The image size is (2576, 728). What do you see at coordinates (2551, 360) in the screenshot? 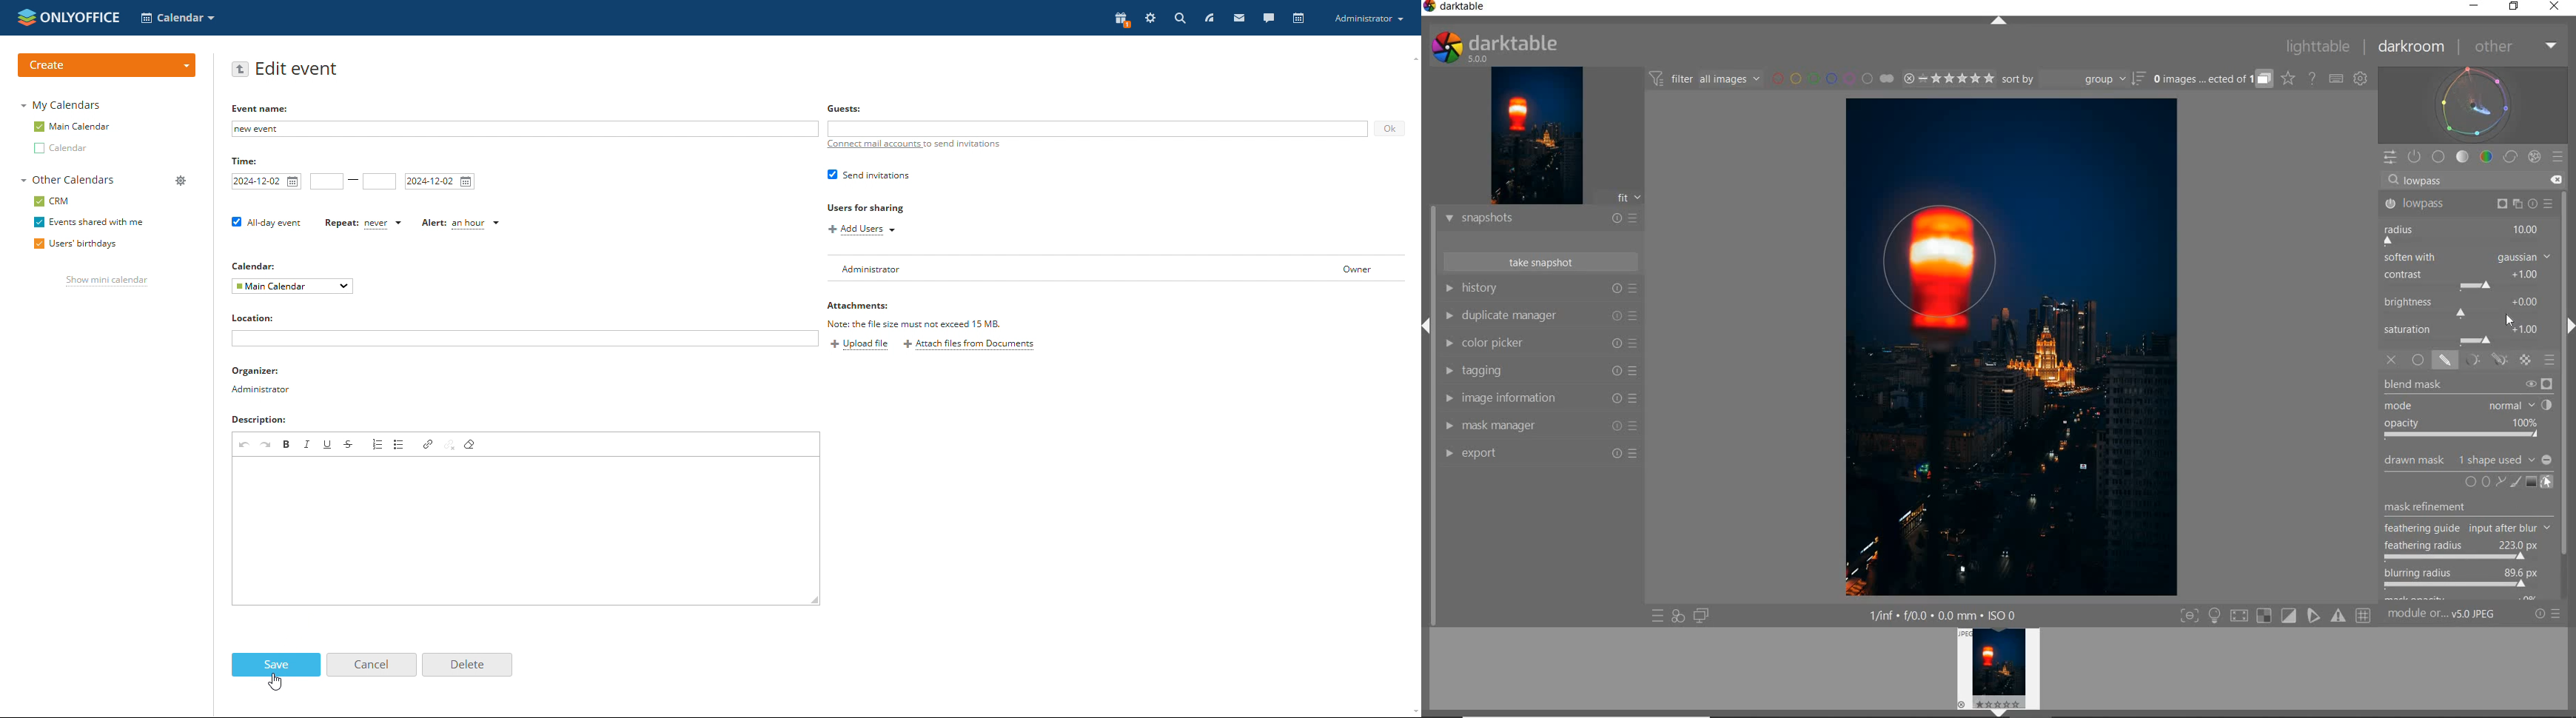
I see `BLENDING OPTIONS` at bounding box center [2551, 360].